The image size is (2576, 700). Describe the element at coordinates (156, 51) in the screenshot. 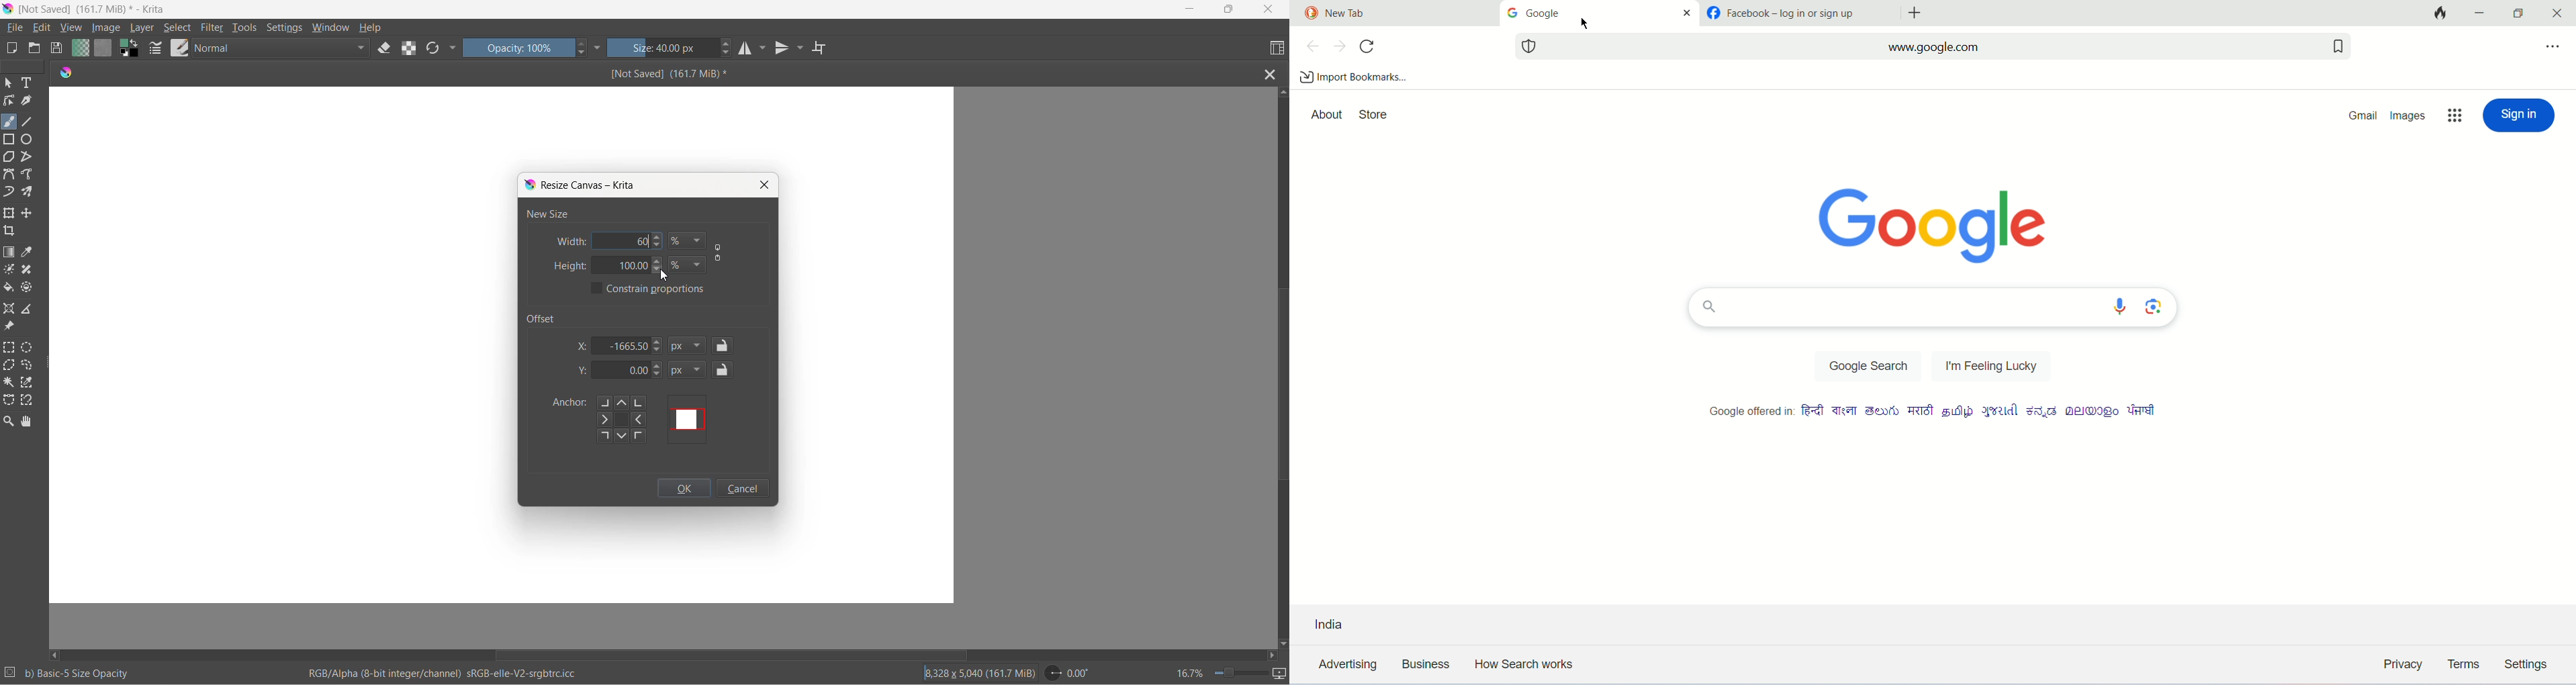

I see `brush settings` at that location.